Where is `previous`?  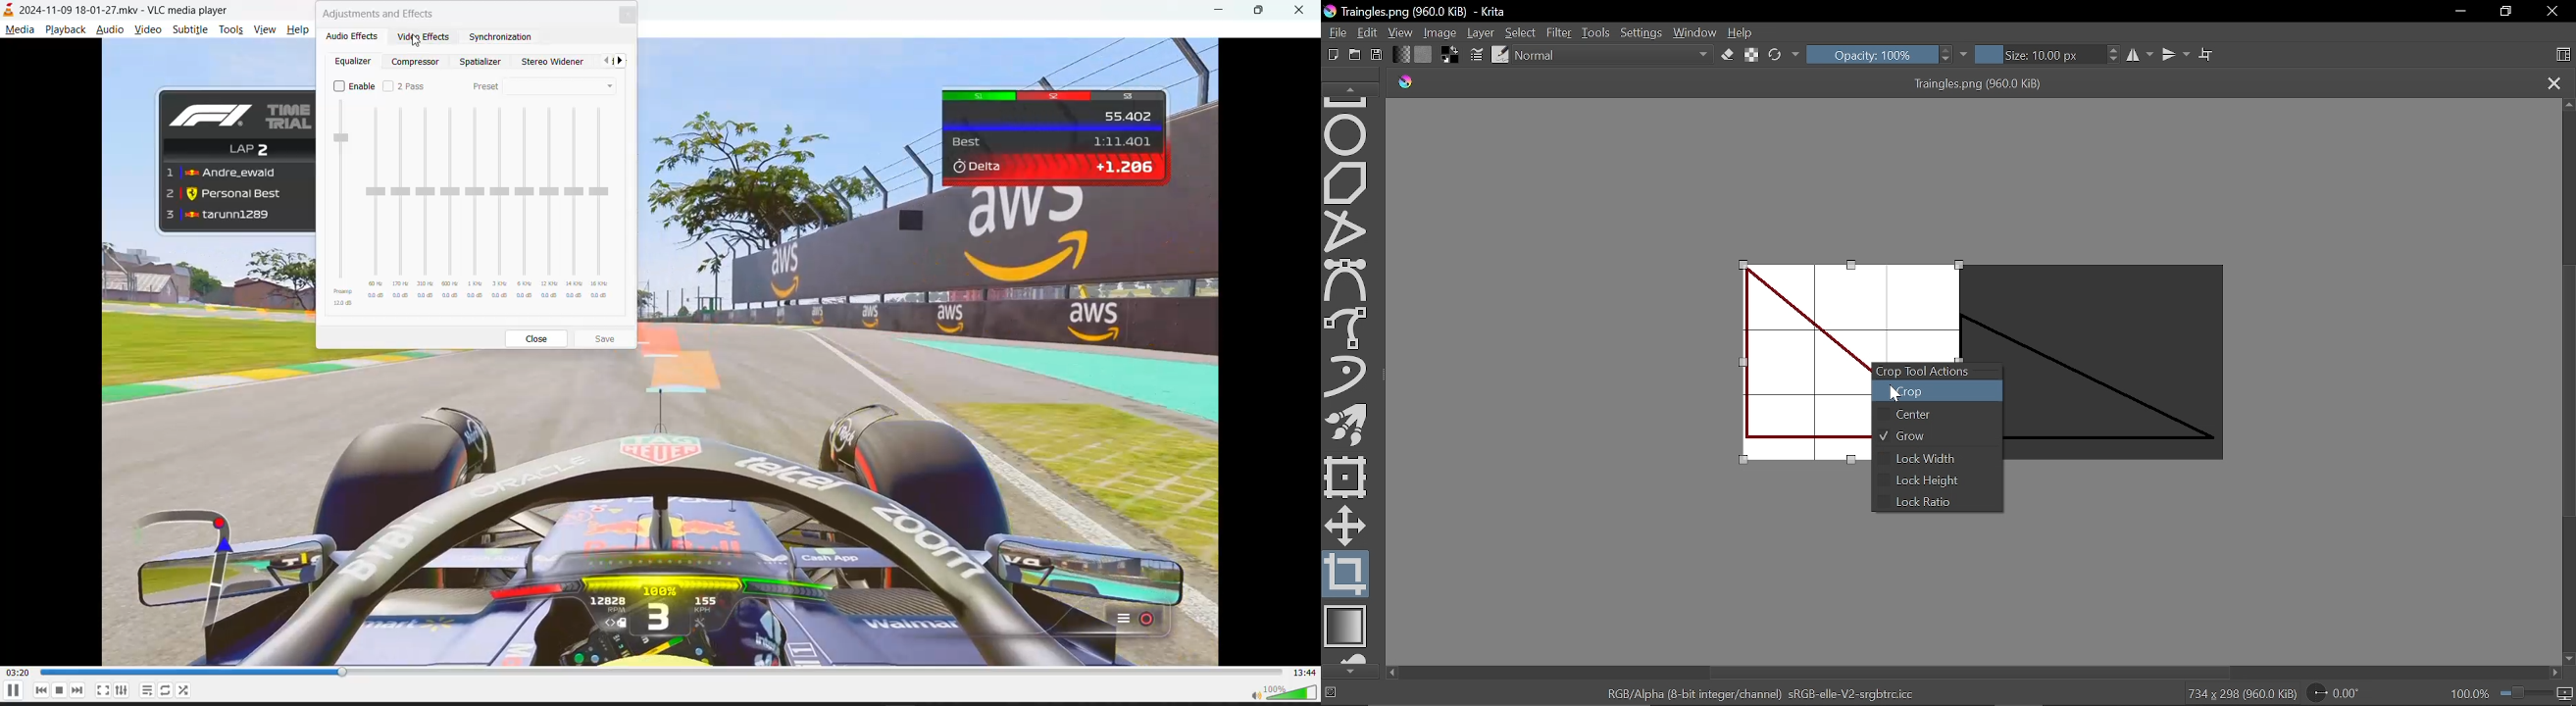 previous is located at coordinates (606, 61).